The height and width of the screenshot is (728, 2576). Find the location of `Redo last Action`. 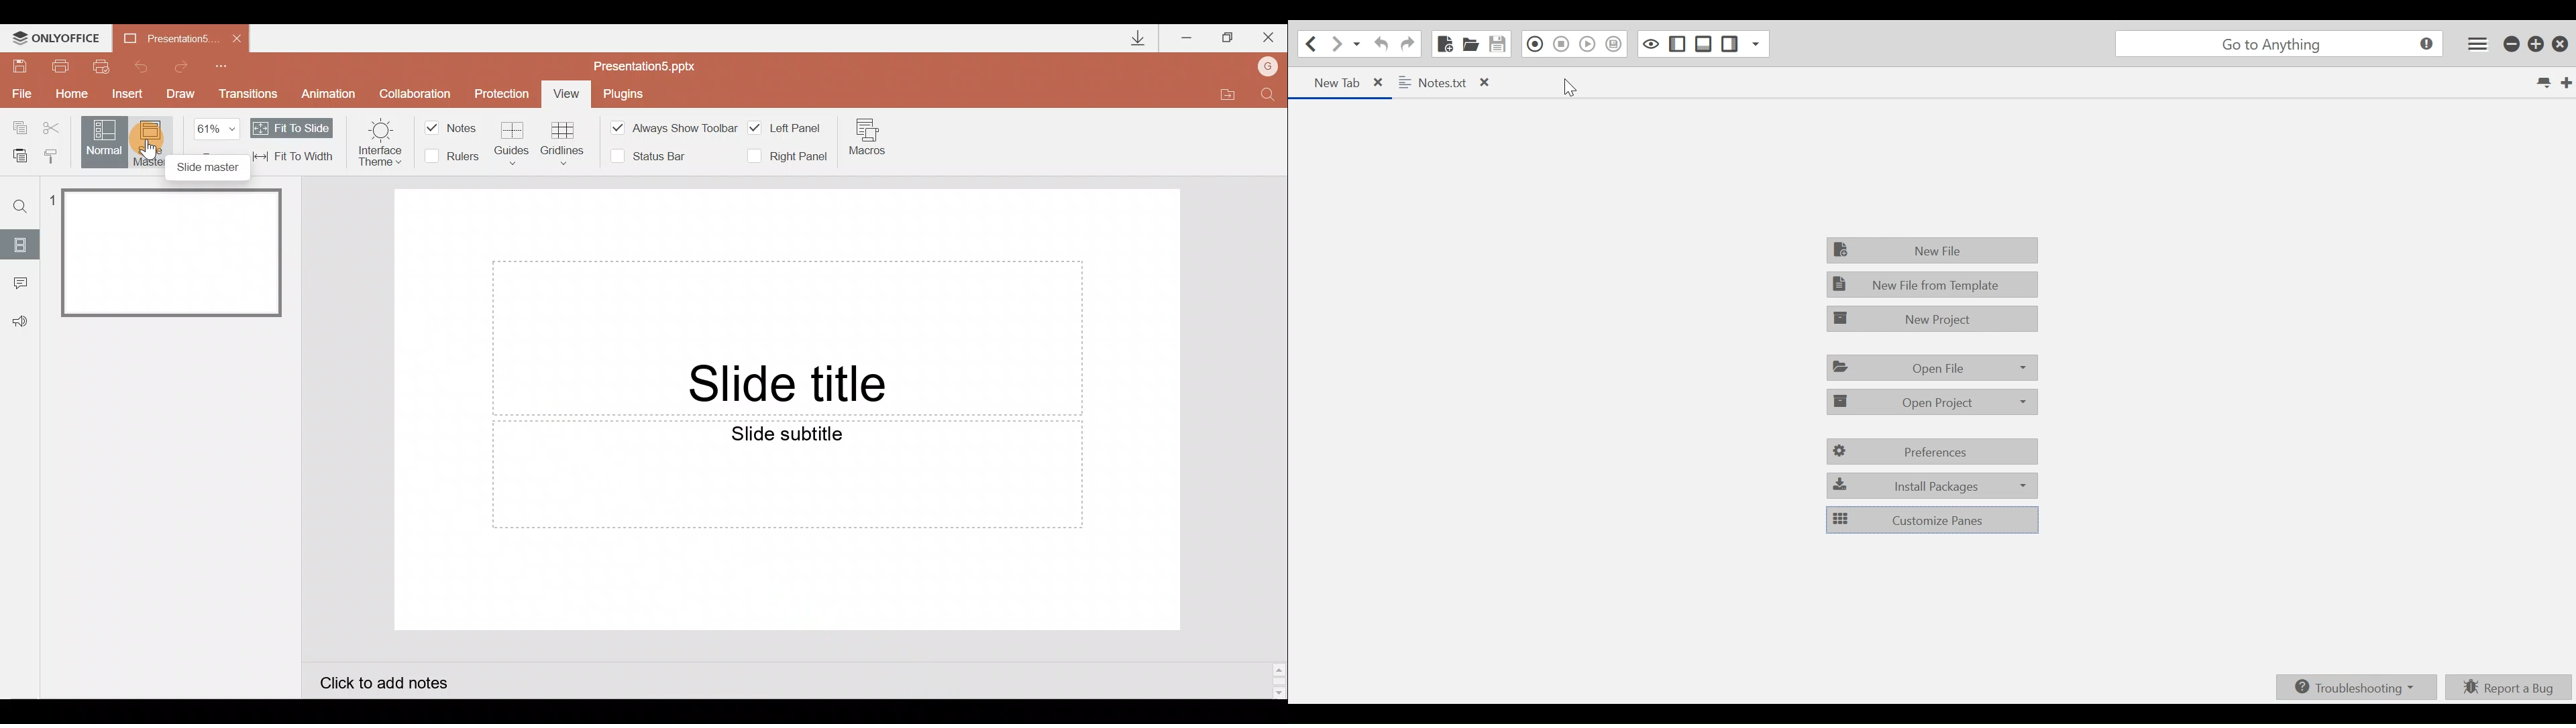

Redo last Action is located at coordinates (1407, 44).